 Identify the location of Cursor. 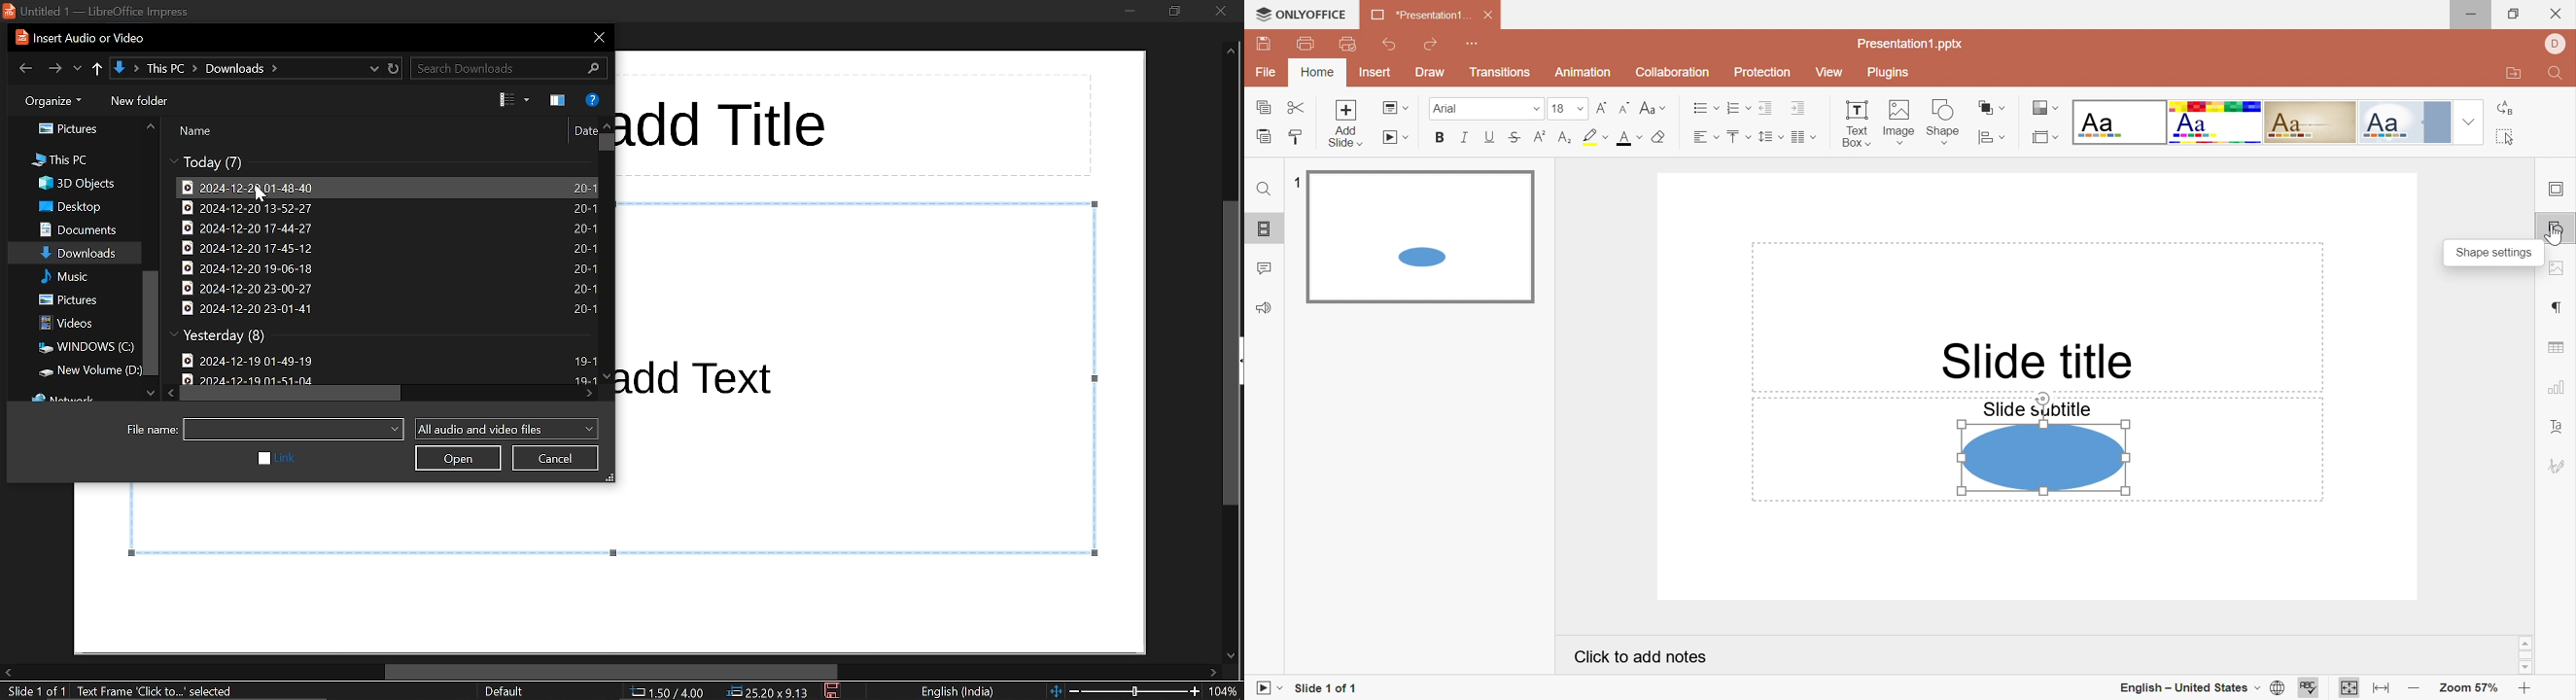
(2554, 235).